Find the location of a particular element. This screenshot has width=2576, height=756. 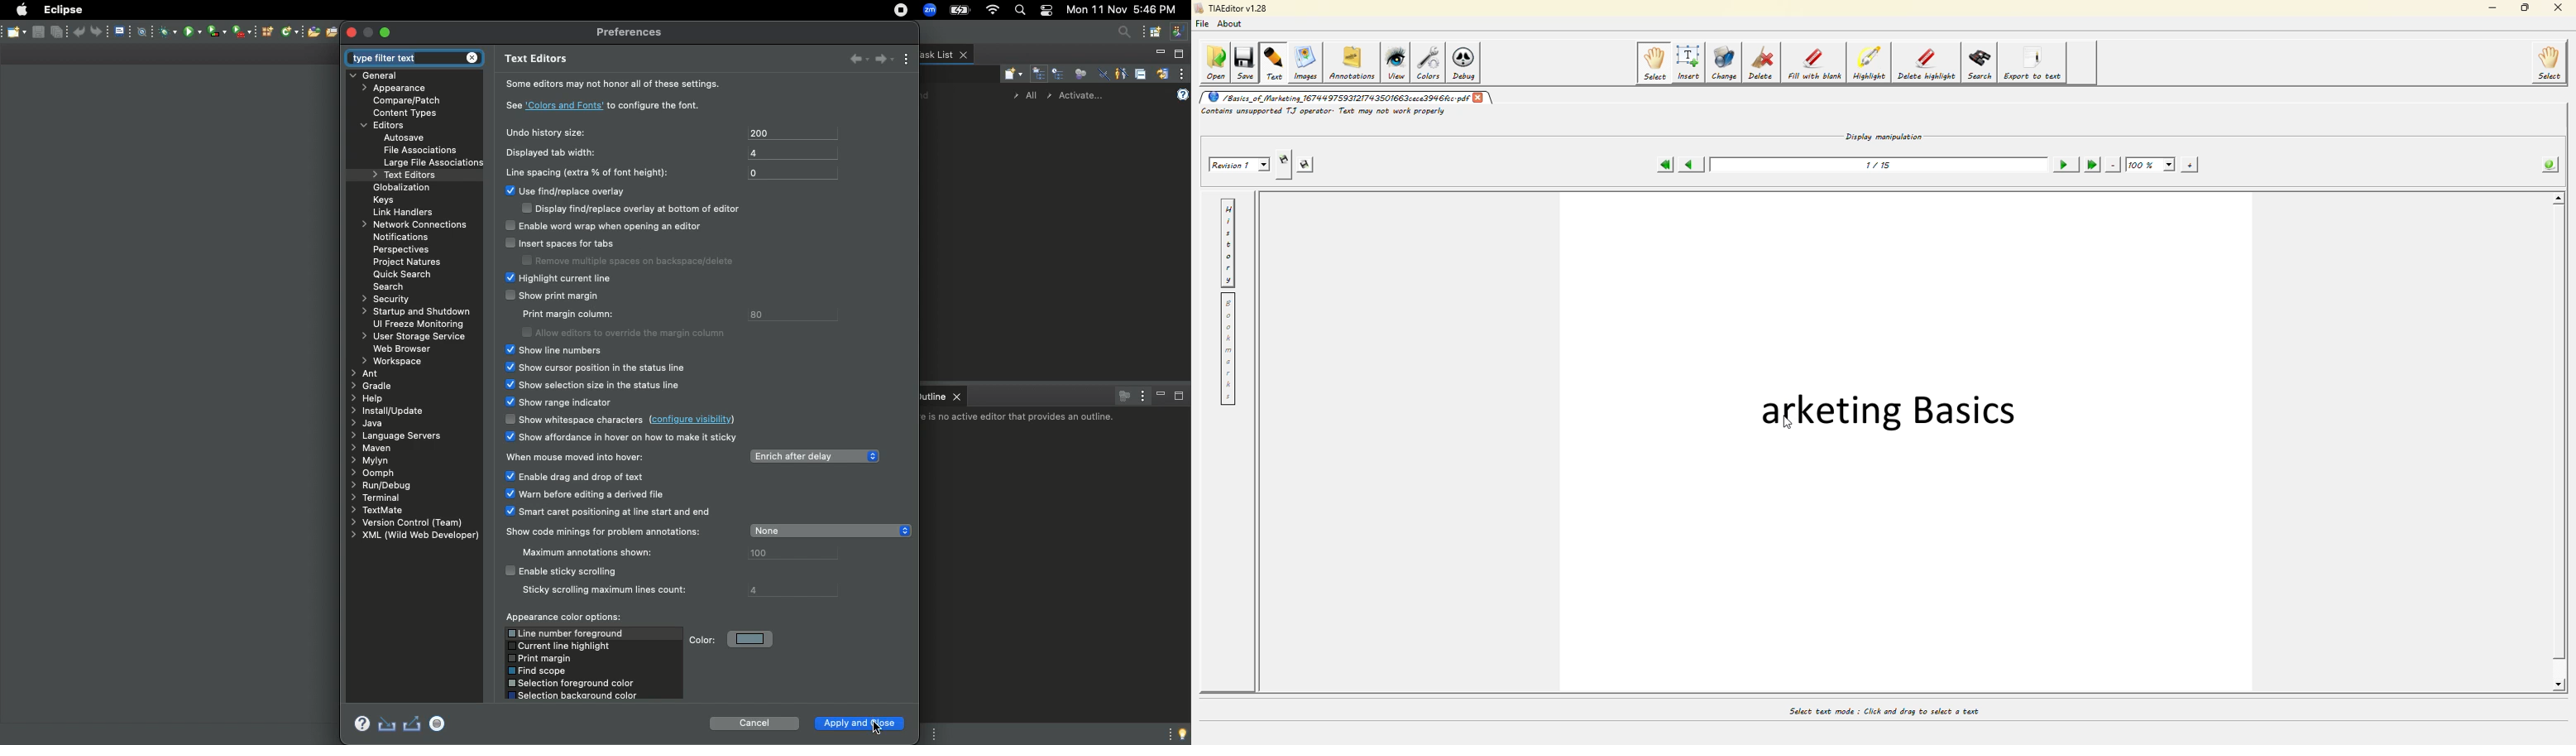

Recorder disabled is located at coordinates (438, 722).